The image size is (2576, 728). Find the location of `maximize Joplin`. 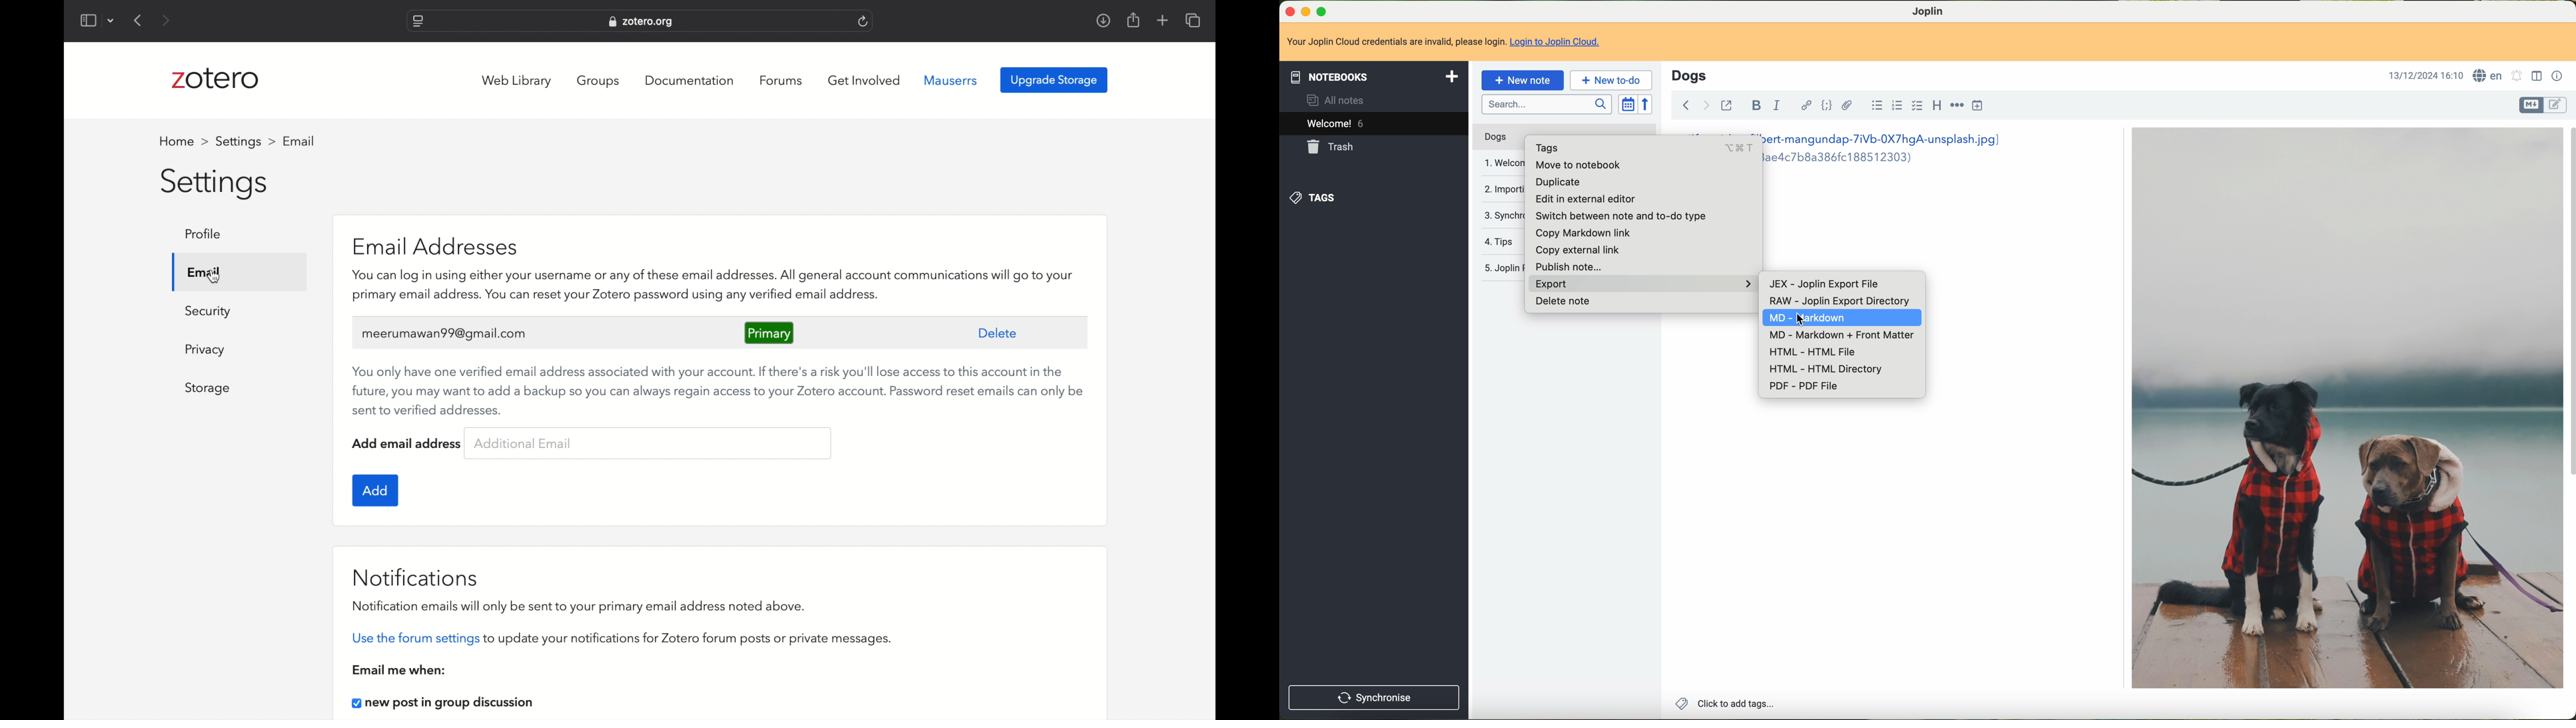

maximize Joplin is located at coordinates (1323, 12).